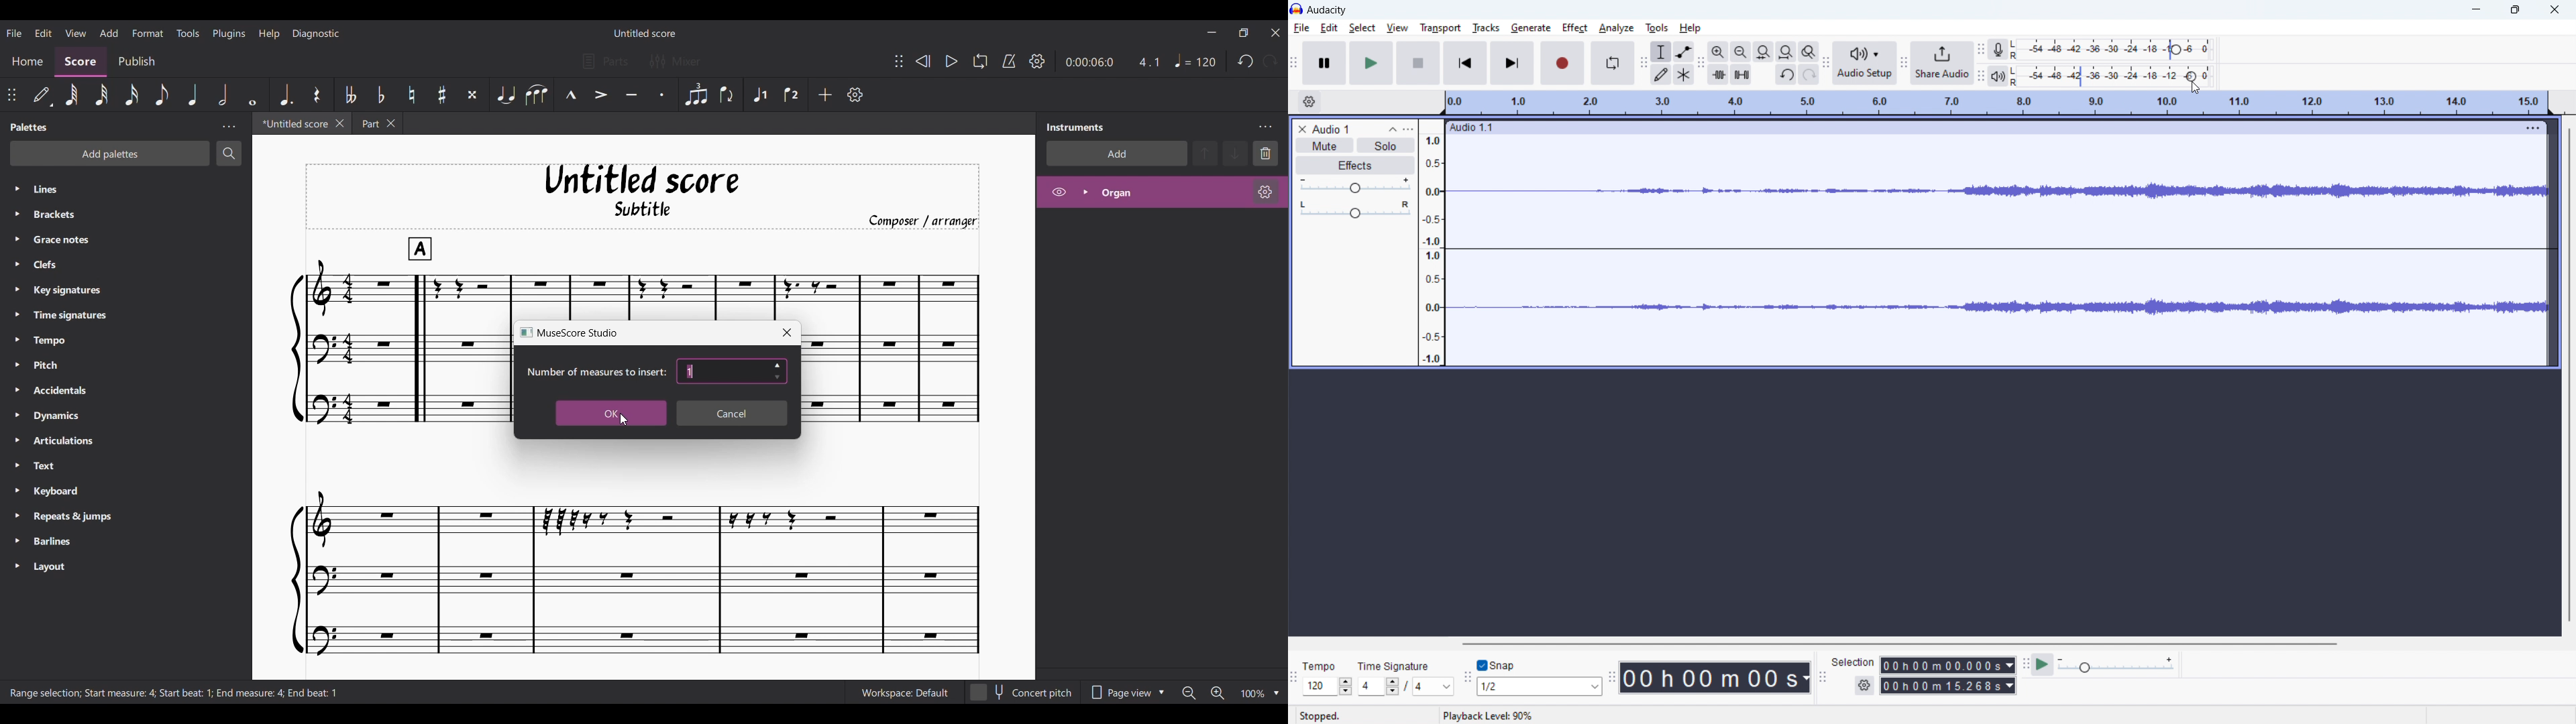 The width and height of the screenshot is (2576, 728). I want to click on collapse, so click(1392, 129).